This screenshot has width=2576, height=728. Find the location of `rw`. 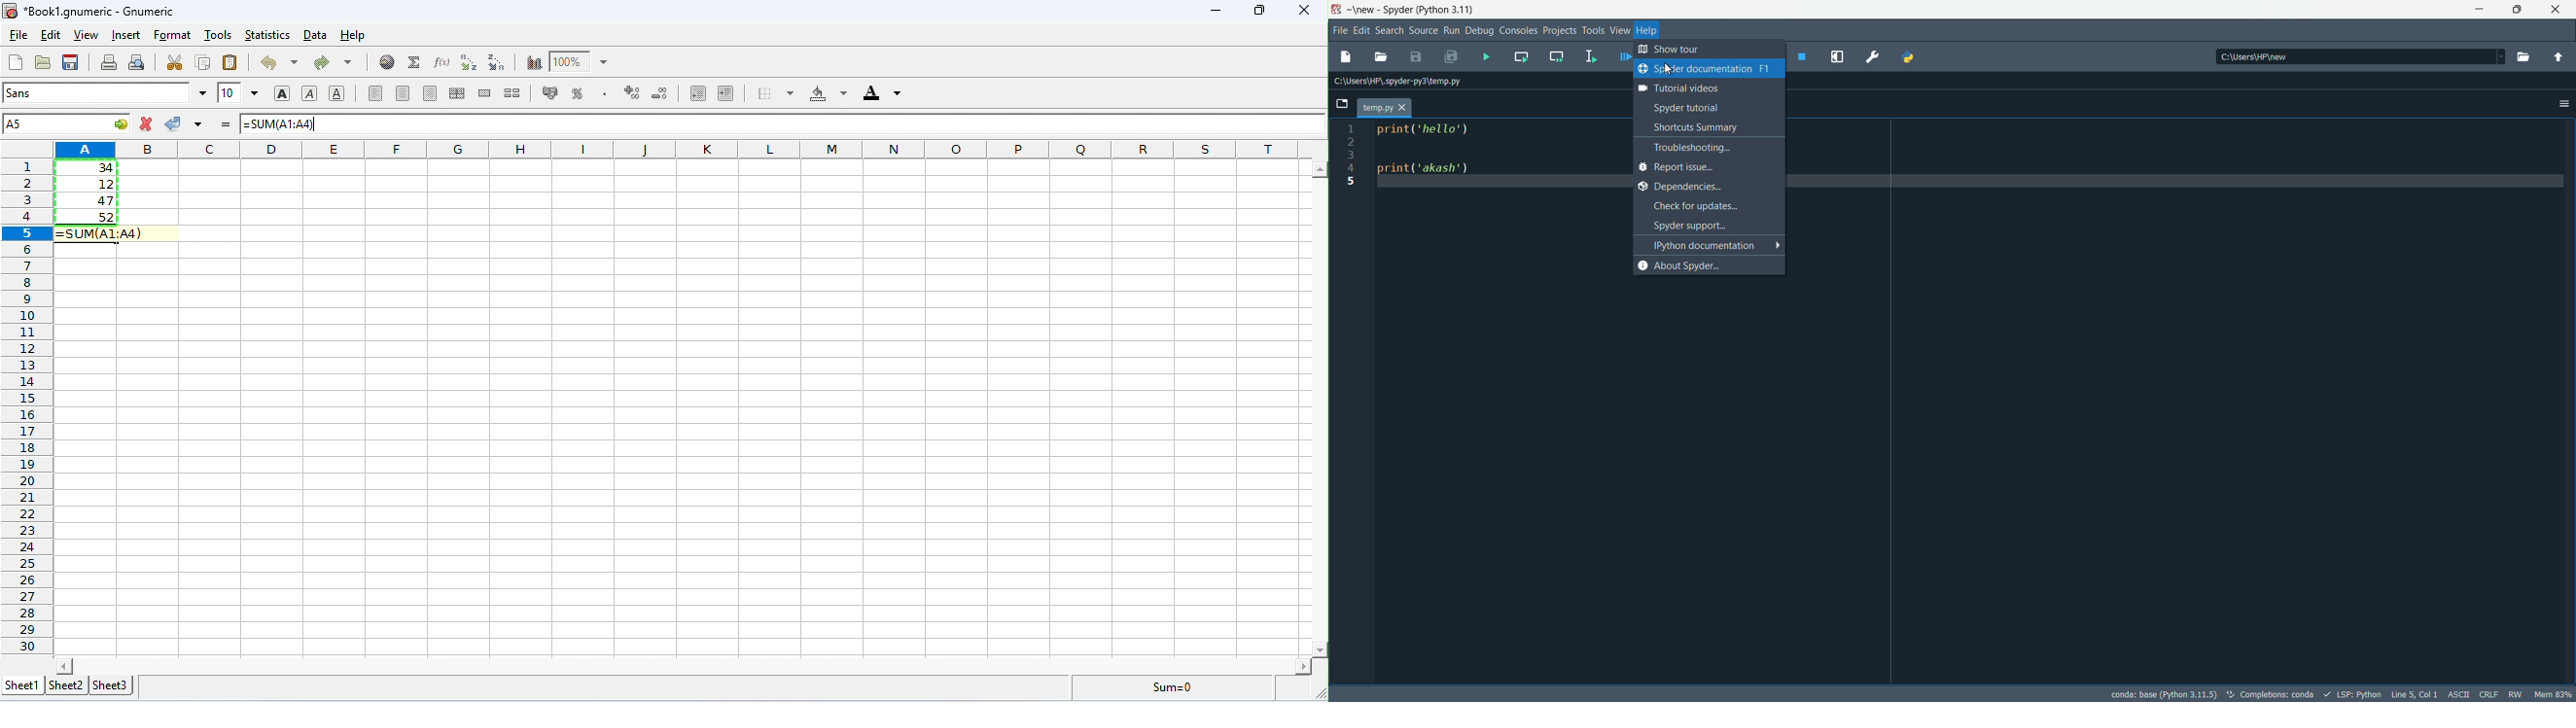

rw is located at coordinates (2517, 694).